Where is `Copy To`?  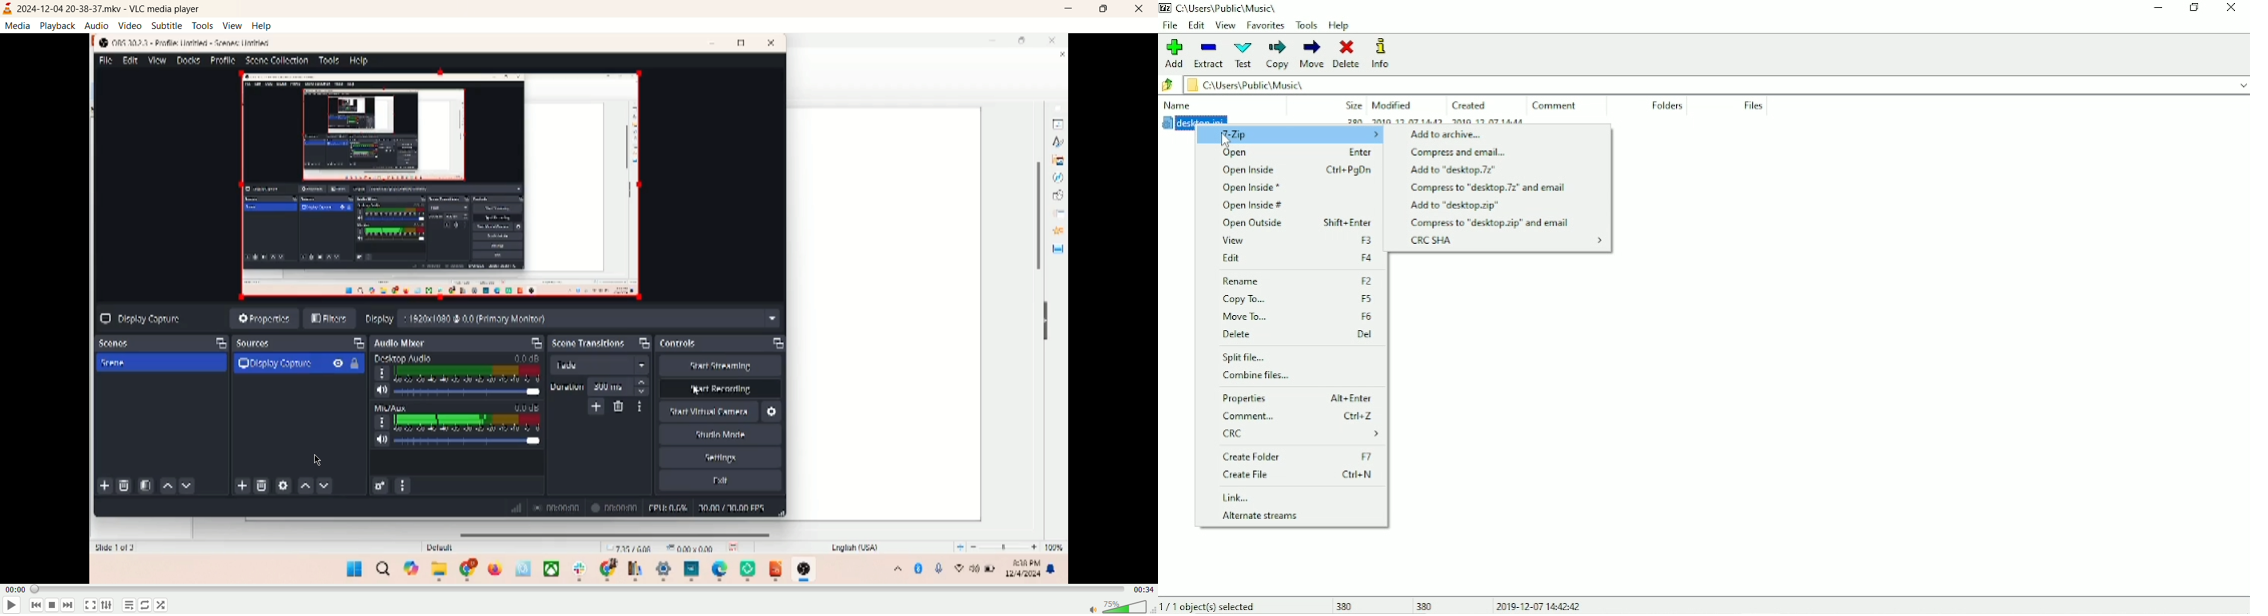
Copy To is located at coordinates (1299, 299).